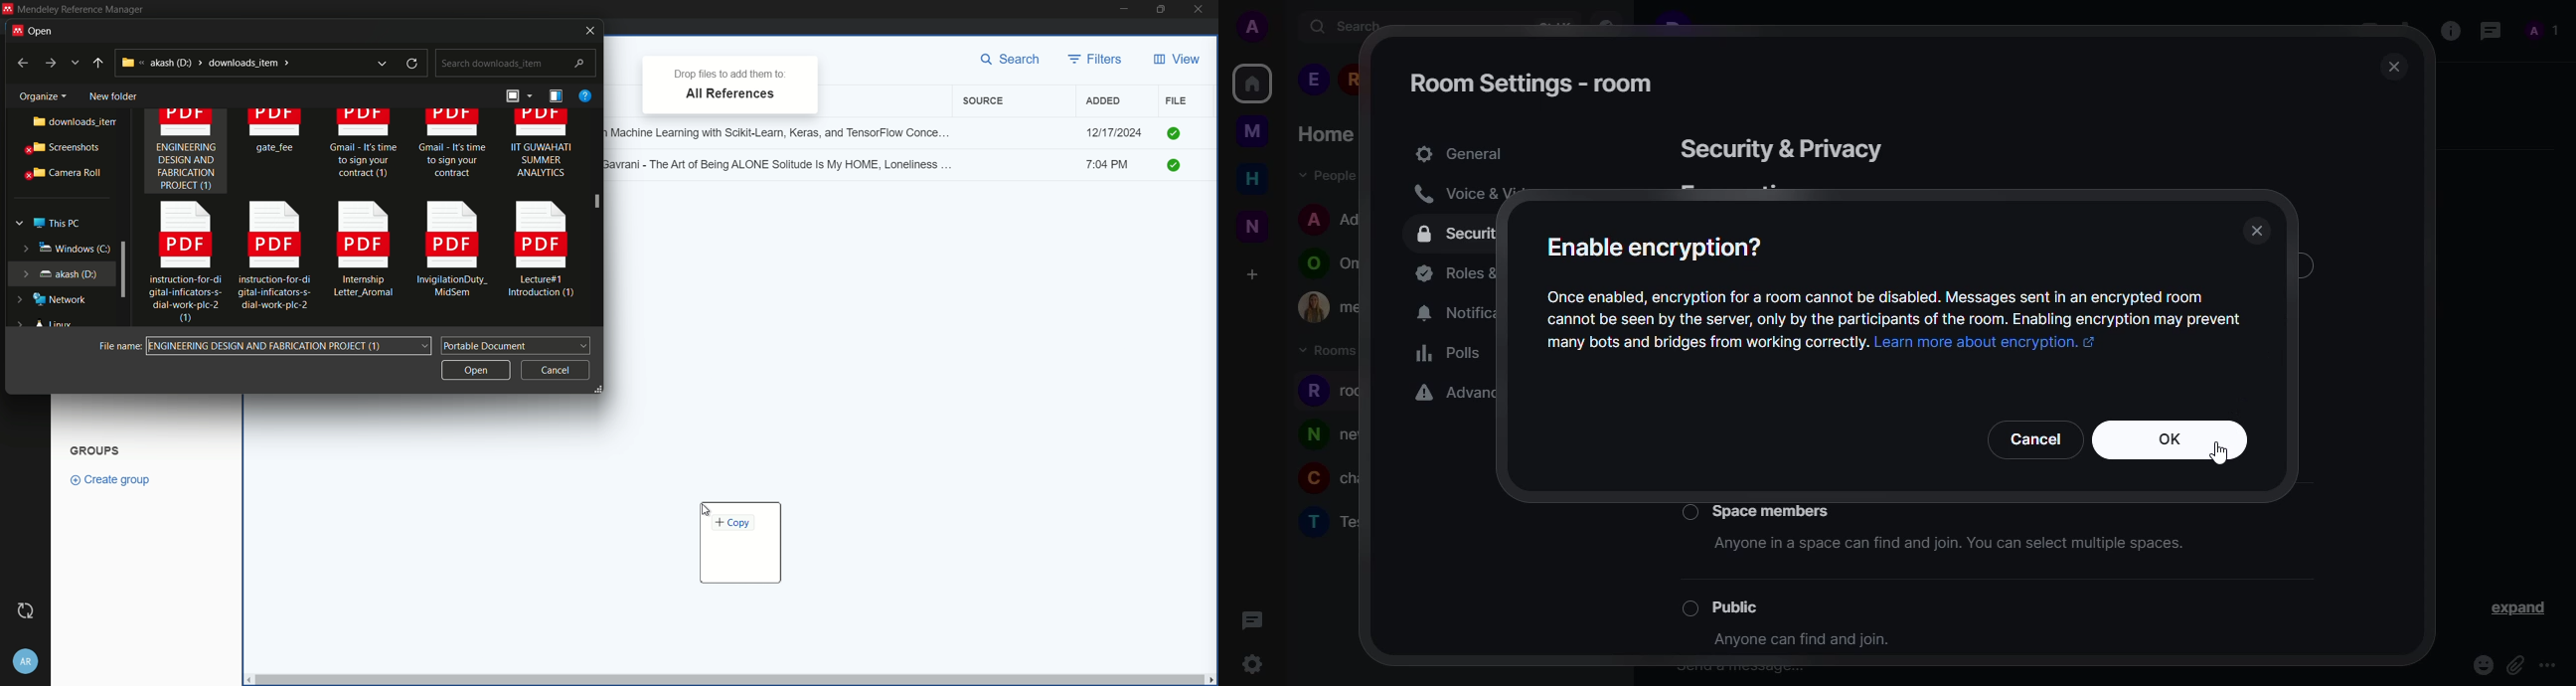 Image resolution: width=2576 pixels, height=700 pixels. What do you see at coordinates (1097, 60) in the screenshot?
I see `filters` at bounding box center [1097, 60].